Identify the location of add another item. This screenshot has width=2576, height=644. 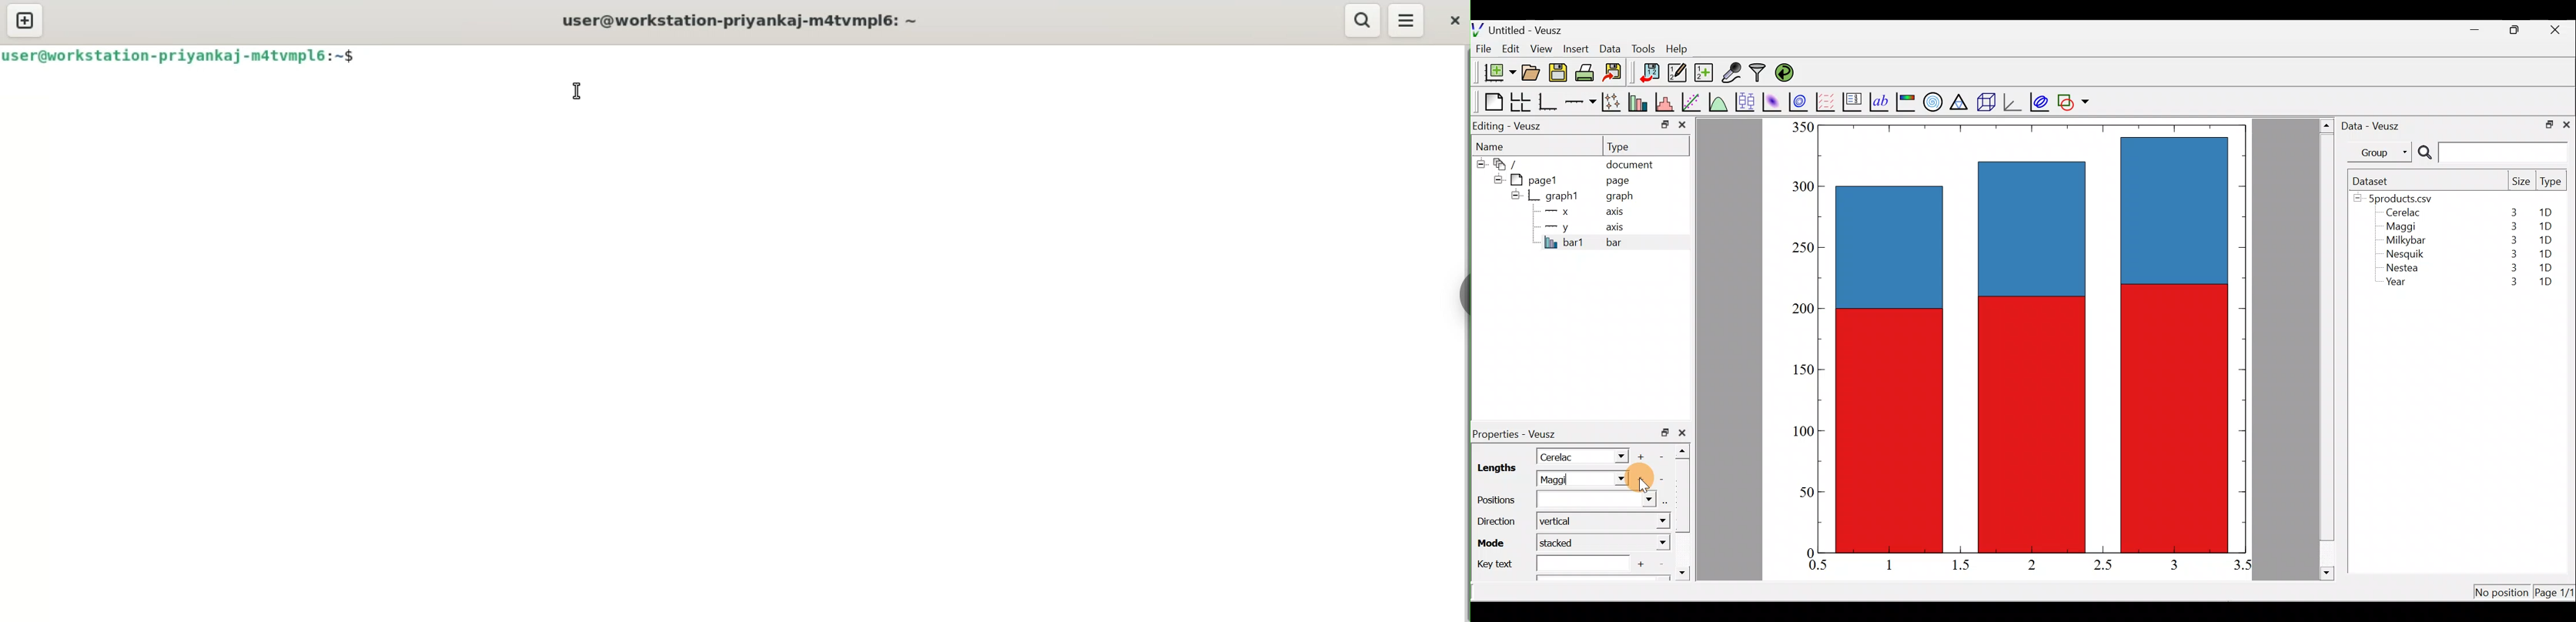
(1642, 563).